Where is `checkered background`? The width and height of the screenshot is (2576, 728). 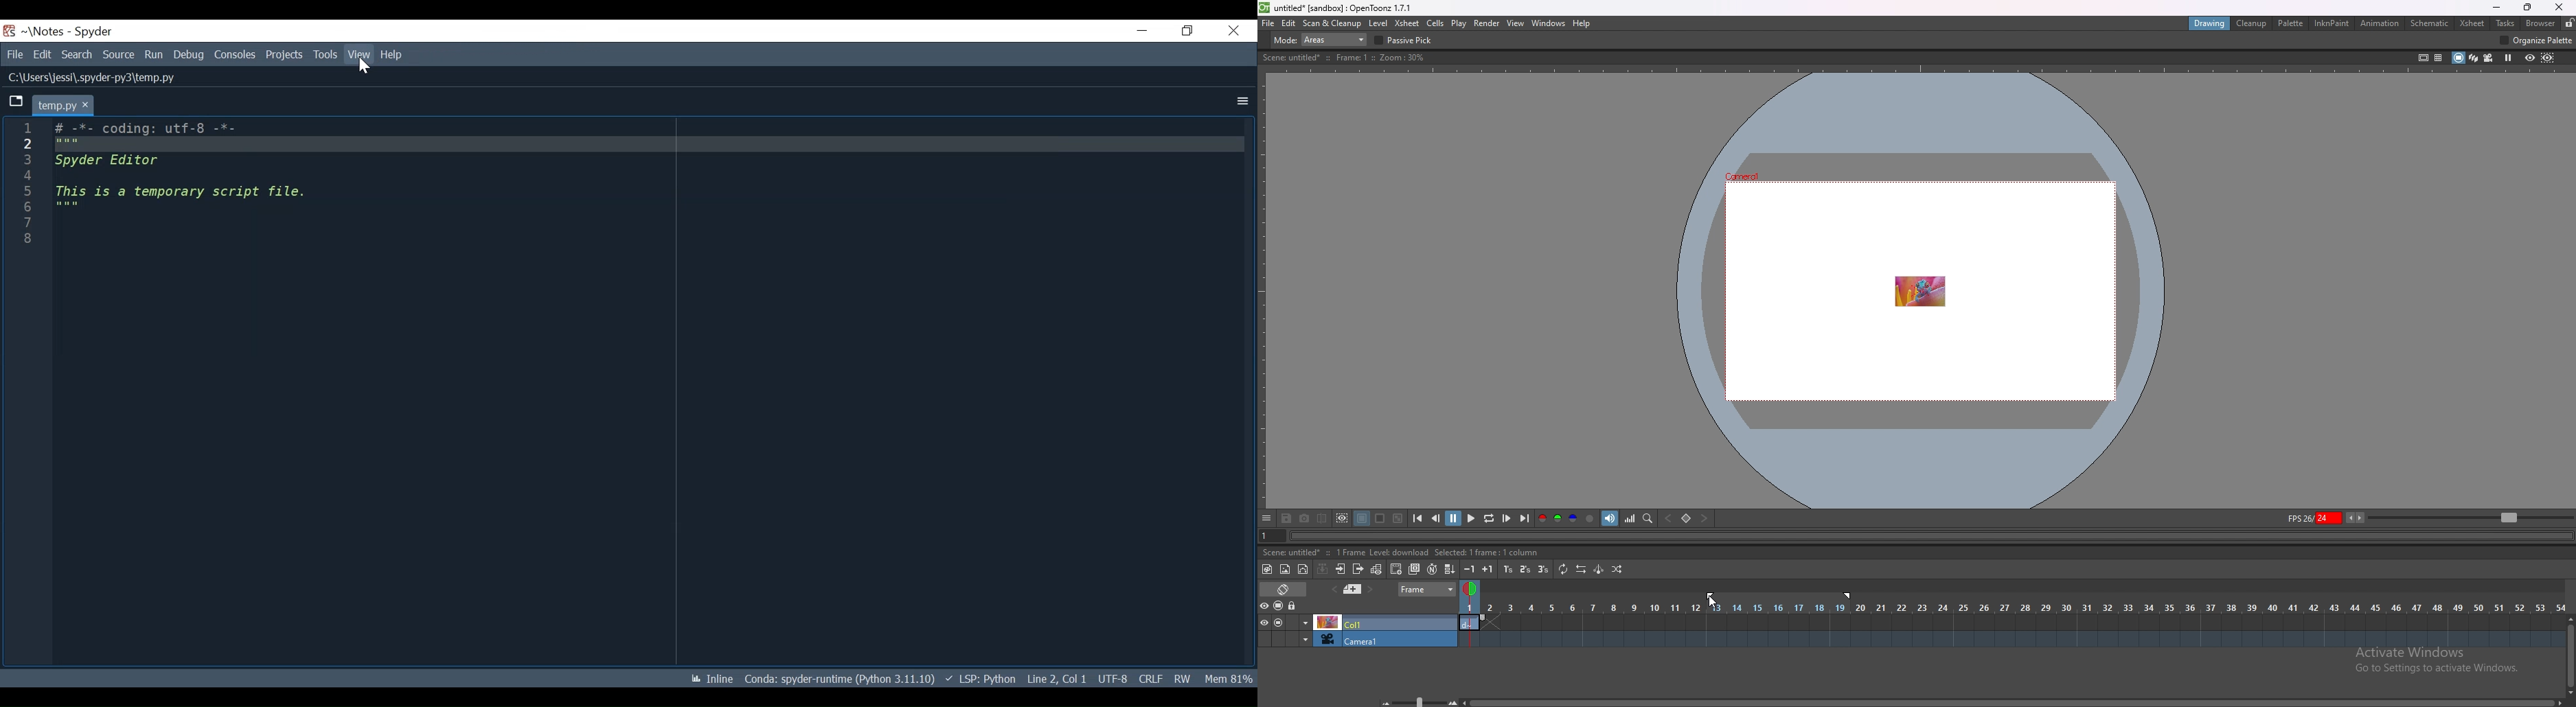
checkered background is located at coordinates (1399, 518).